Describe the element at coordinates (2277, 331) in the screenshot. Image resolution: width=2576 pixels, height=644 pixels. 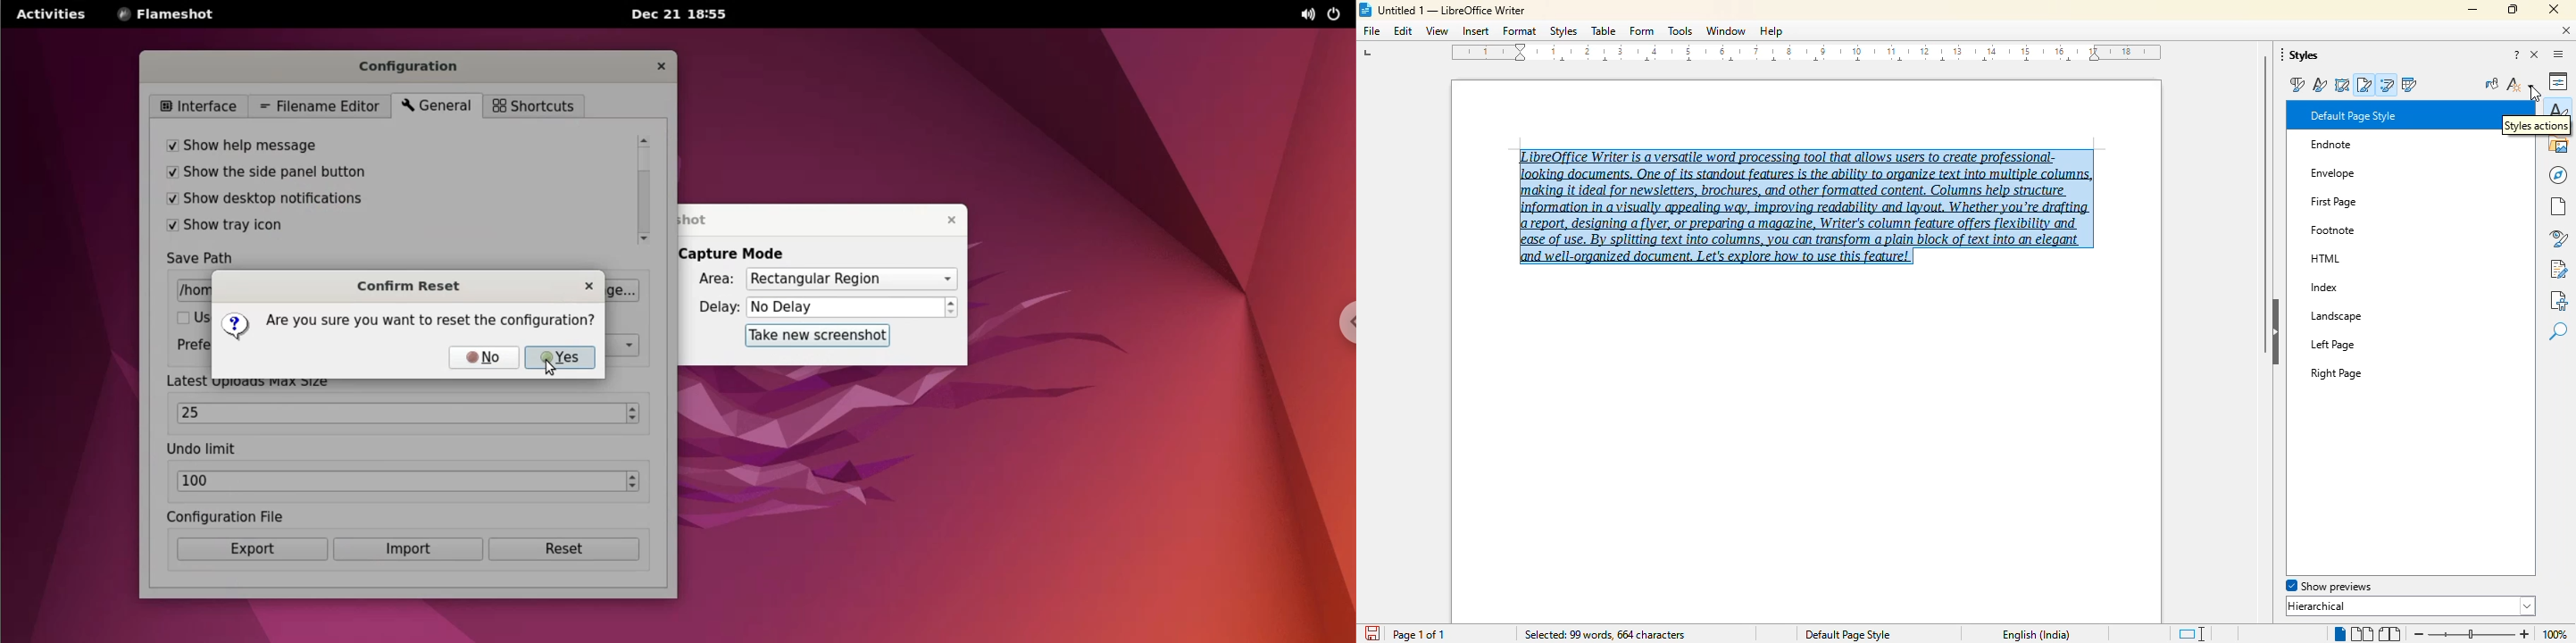
I see `hide` at that location.